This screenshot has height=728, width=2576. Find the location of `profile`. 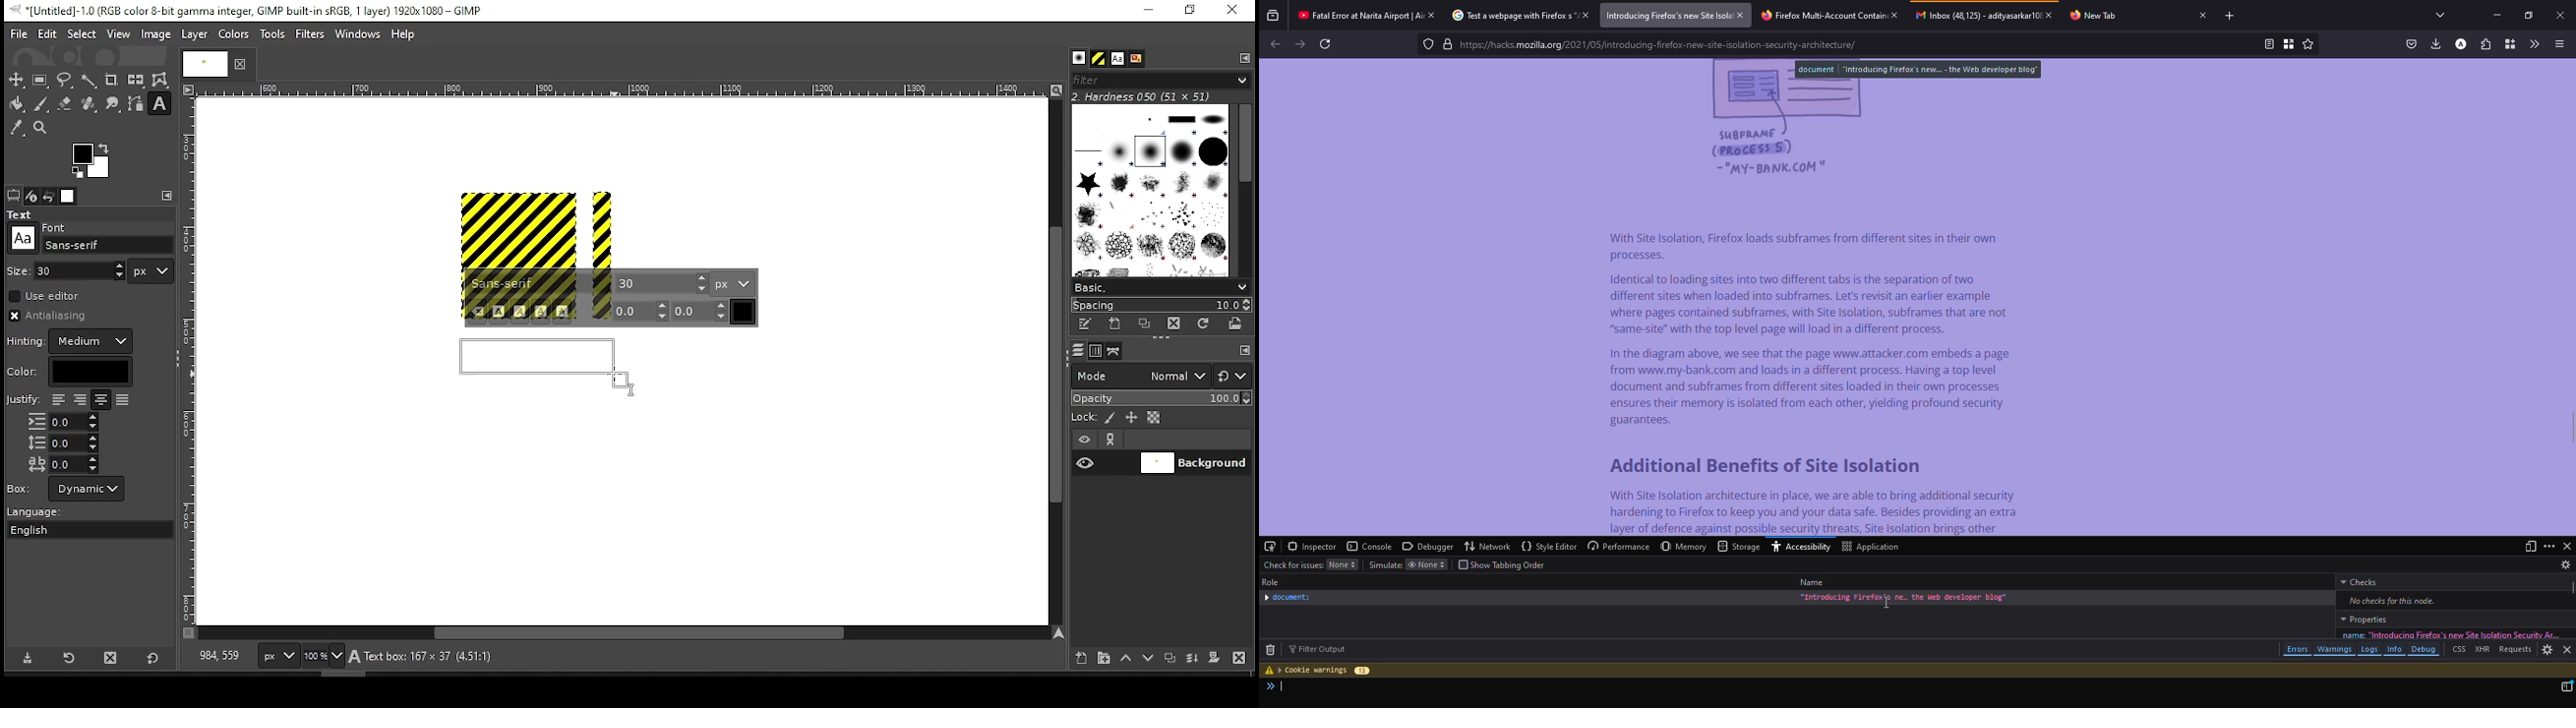

profile is located at coordinates (2460, 43).